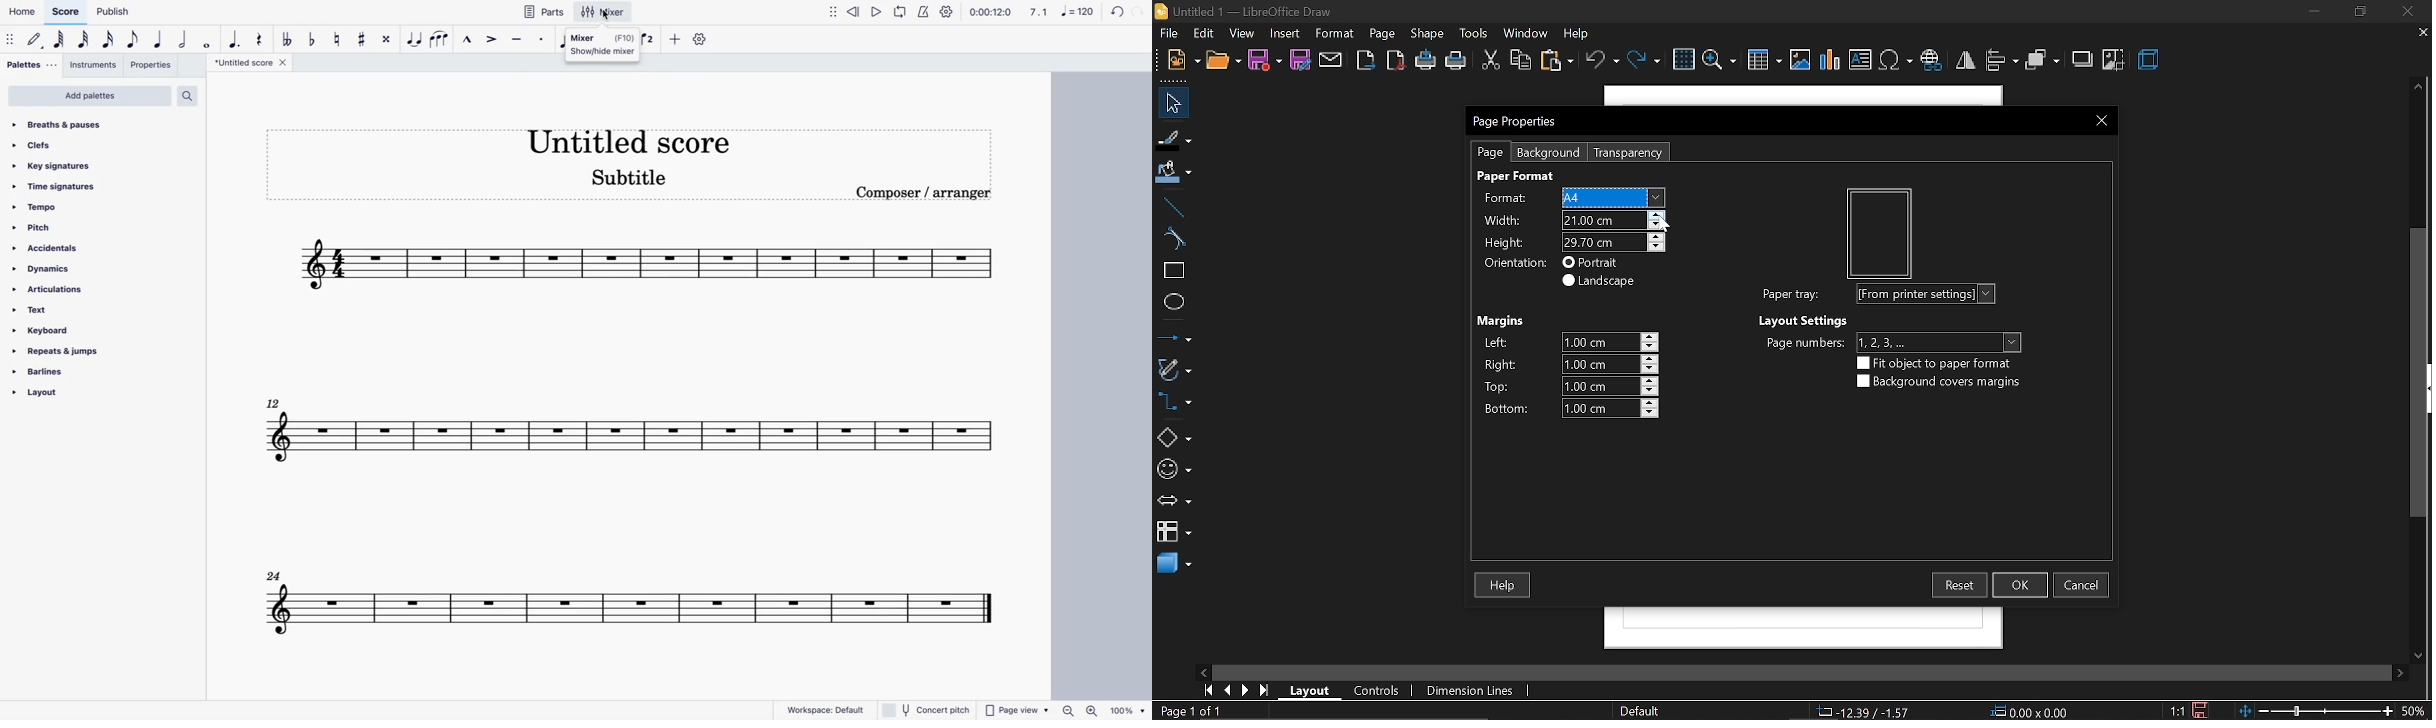 The width and height of the screenshot is (2436, 728). I want to click on 3d shapes, so click(1175, 566).